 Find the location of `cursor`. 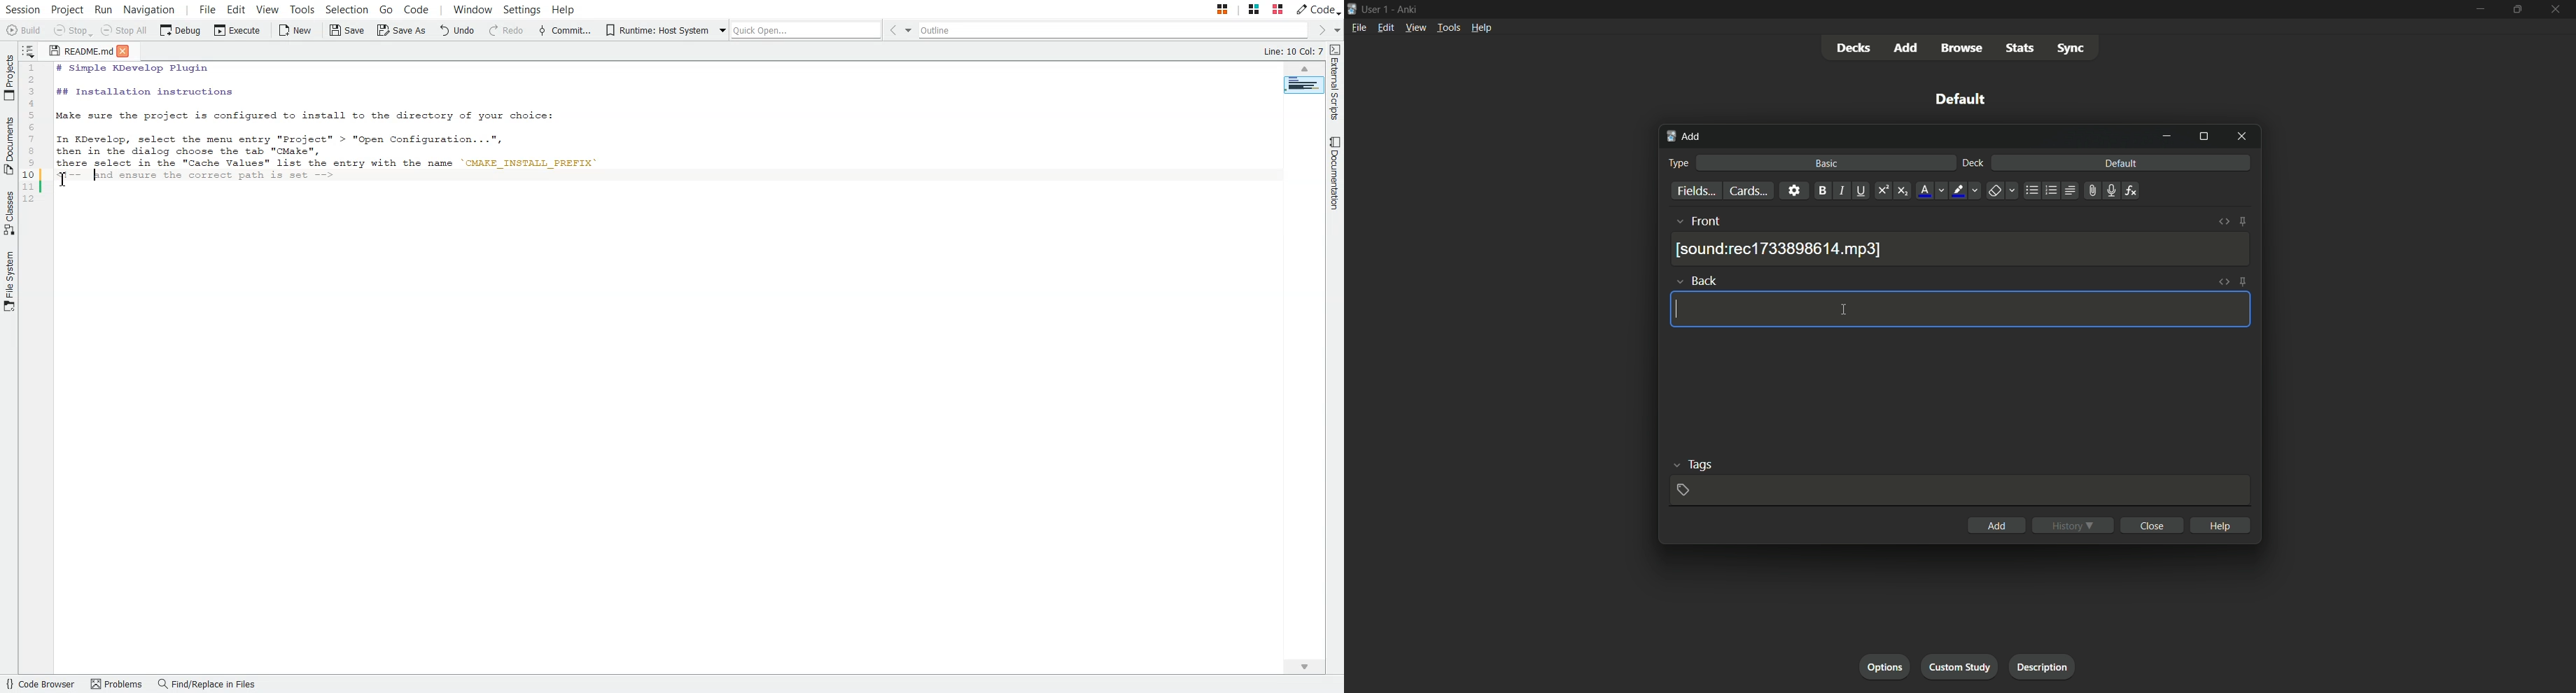

cursor is located at coordinates (1673, 310).